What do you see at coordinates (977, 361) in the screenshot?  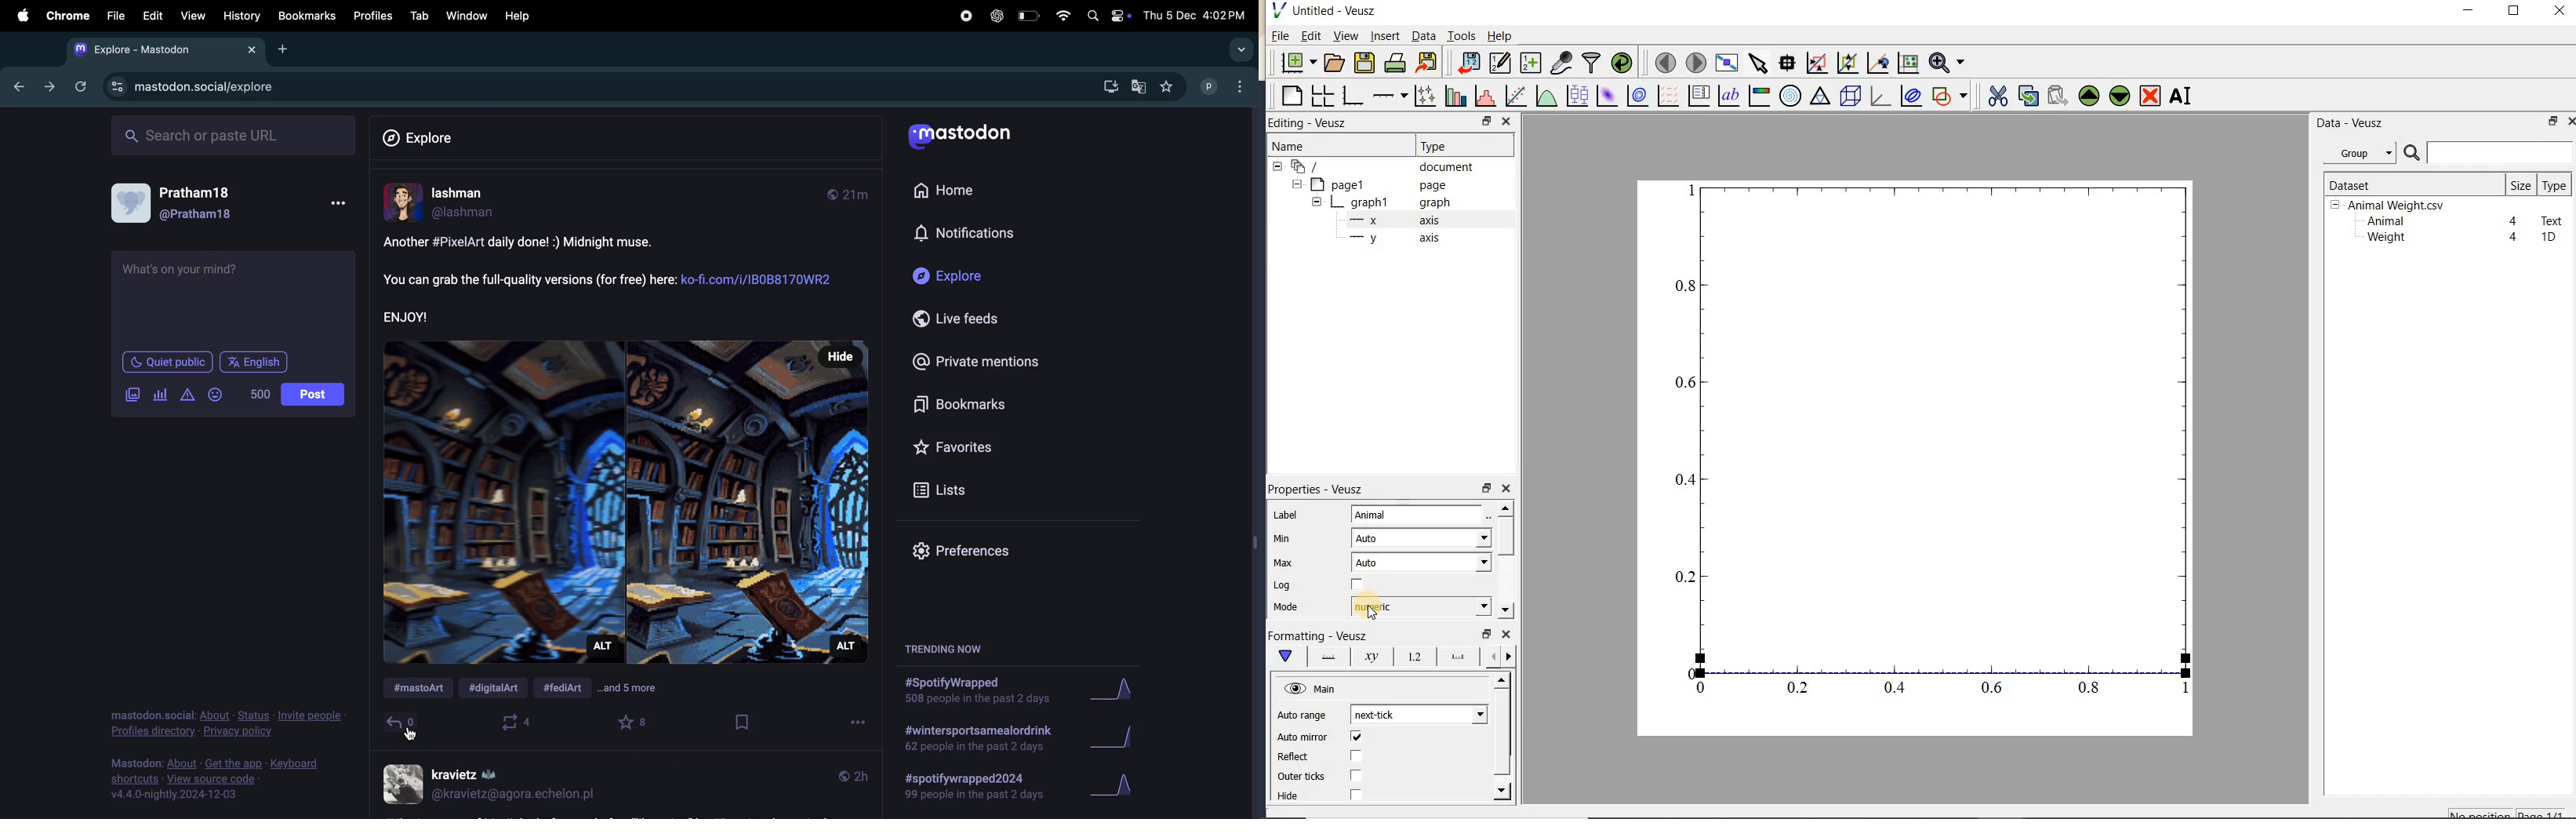 I see `Private mentions` at bounding box center [977, 361].